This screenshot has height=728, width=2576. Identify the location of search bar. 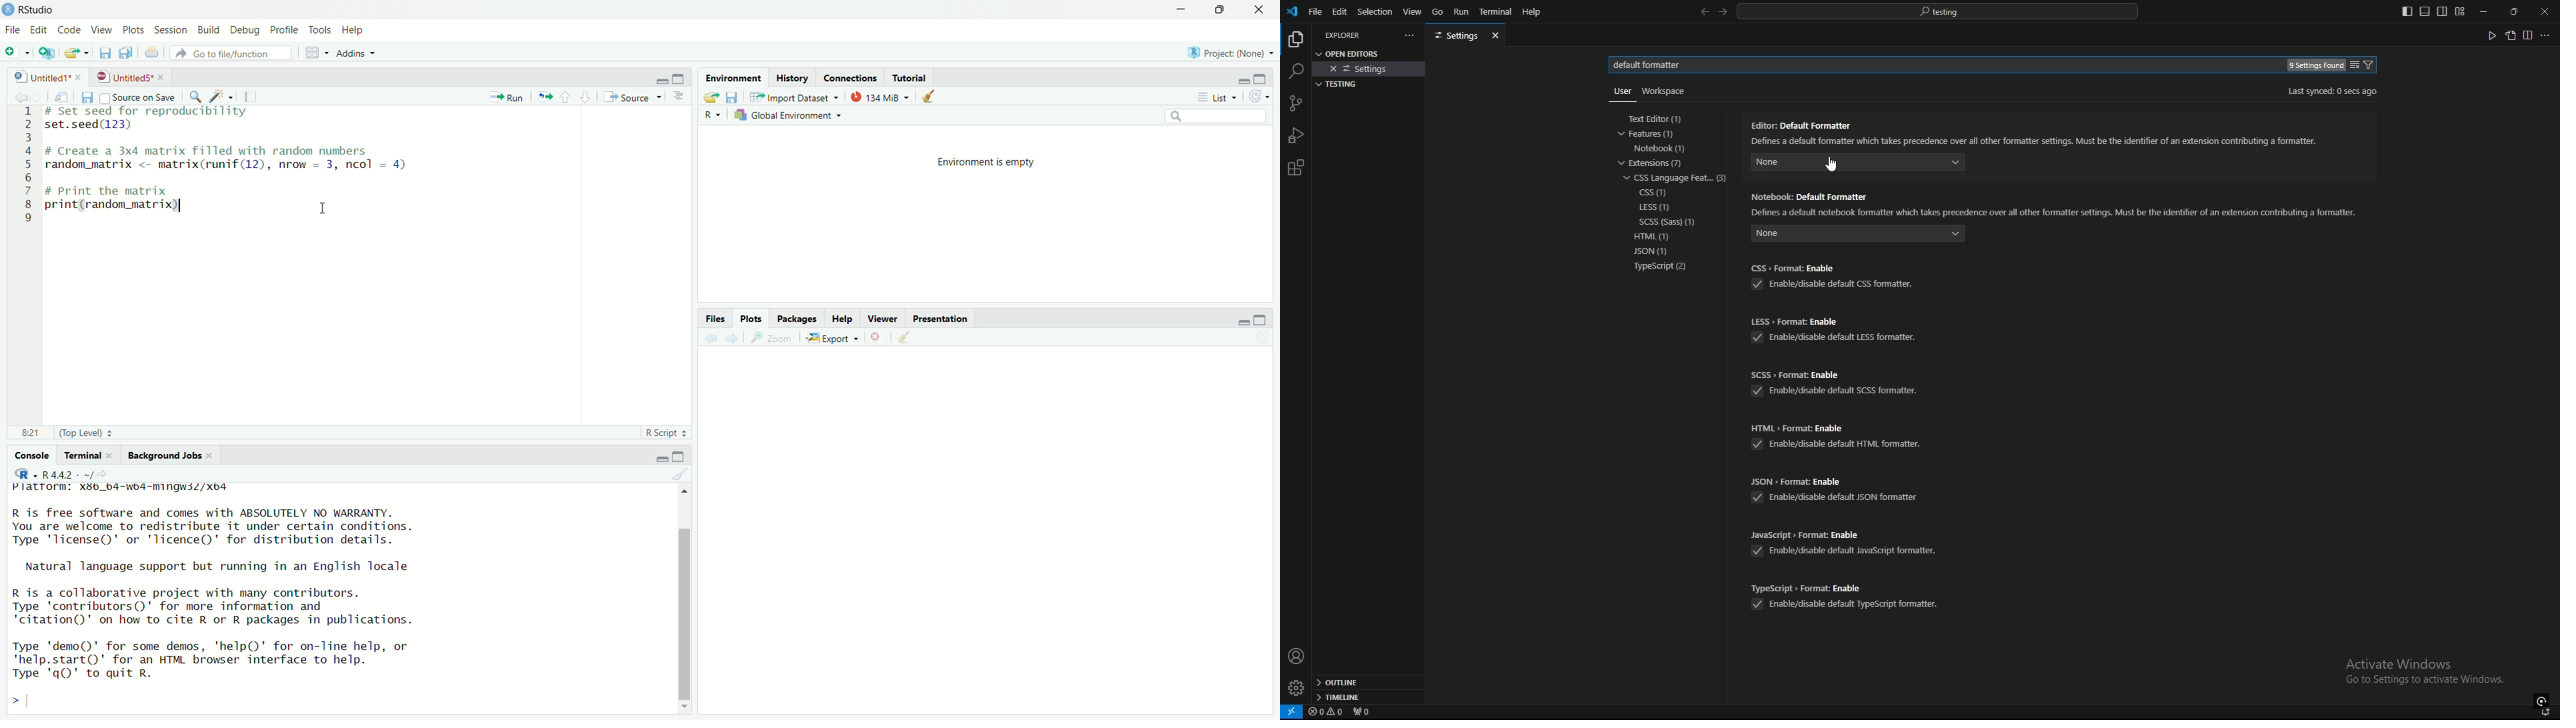
(1937, 11).